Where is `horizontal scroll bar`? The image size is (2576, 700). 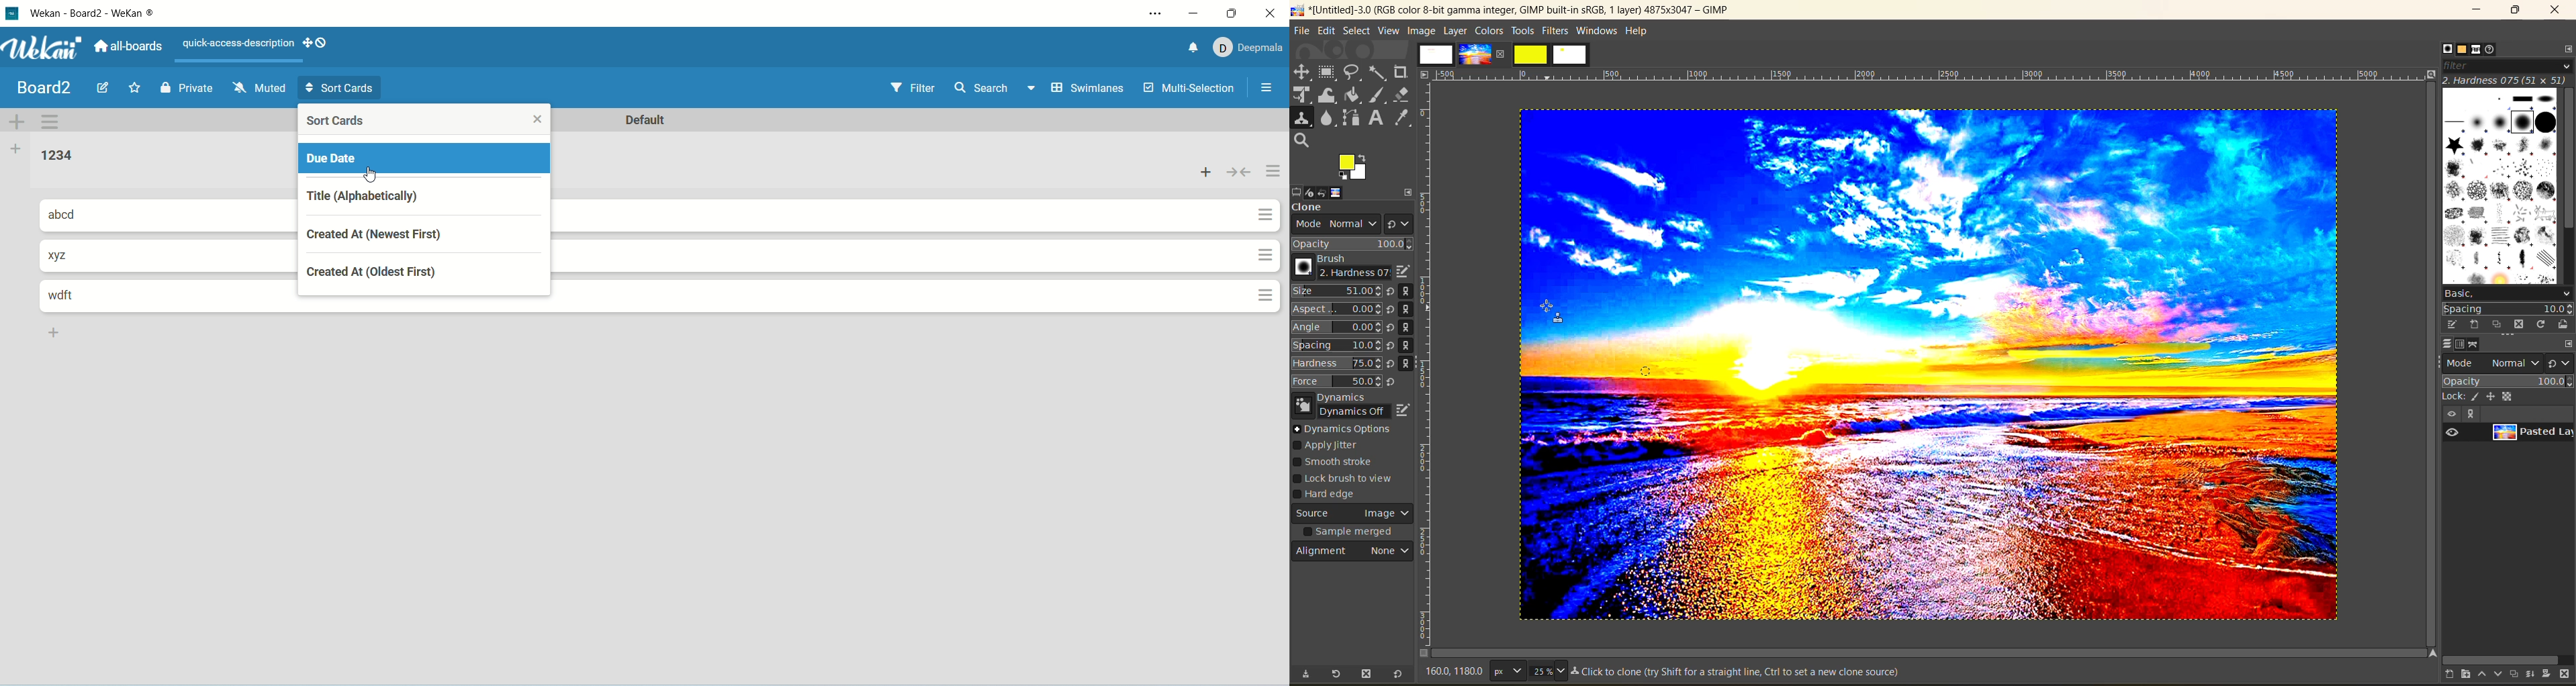
horizontal scroll bar is located at coordinates (2500, 658).